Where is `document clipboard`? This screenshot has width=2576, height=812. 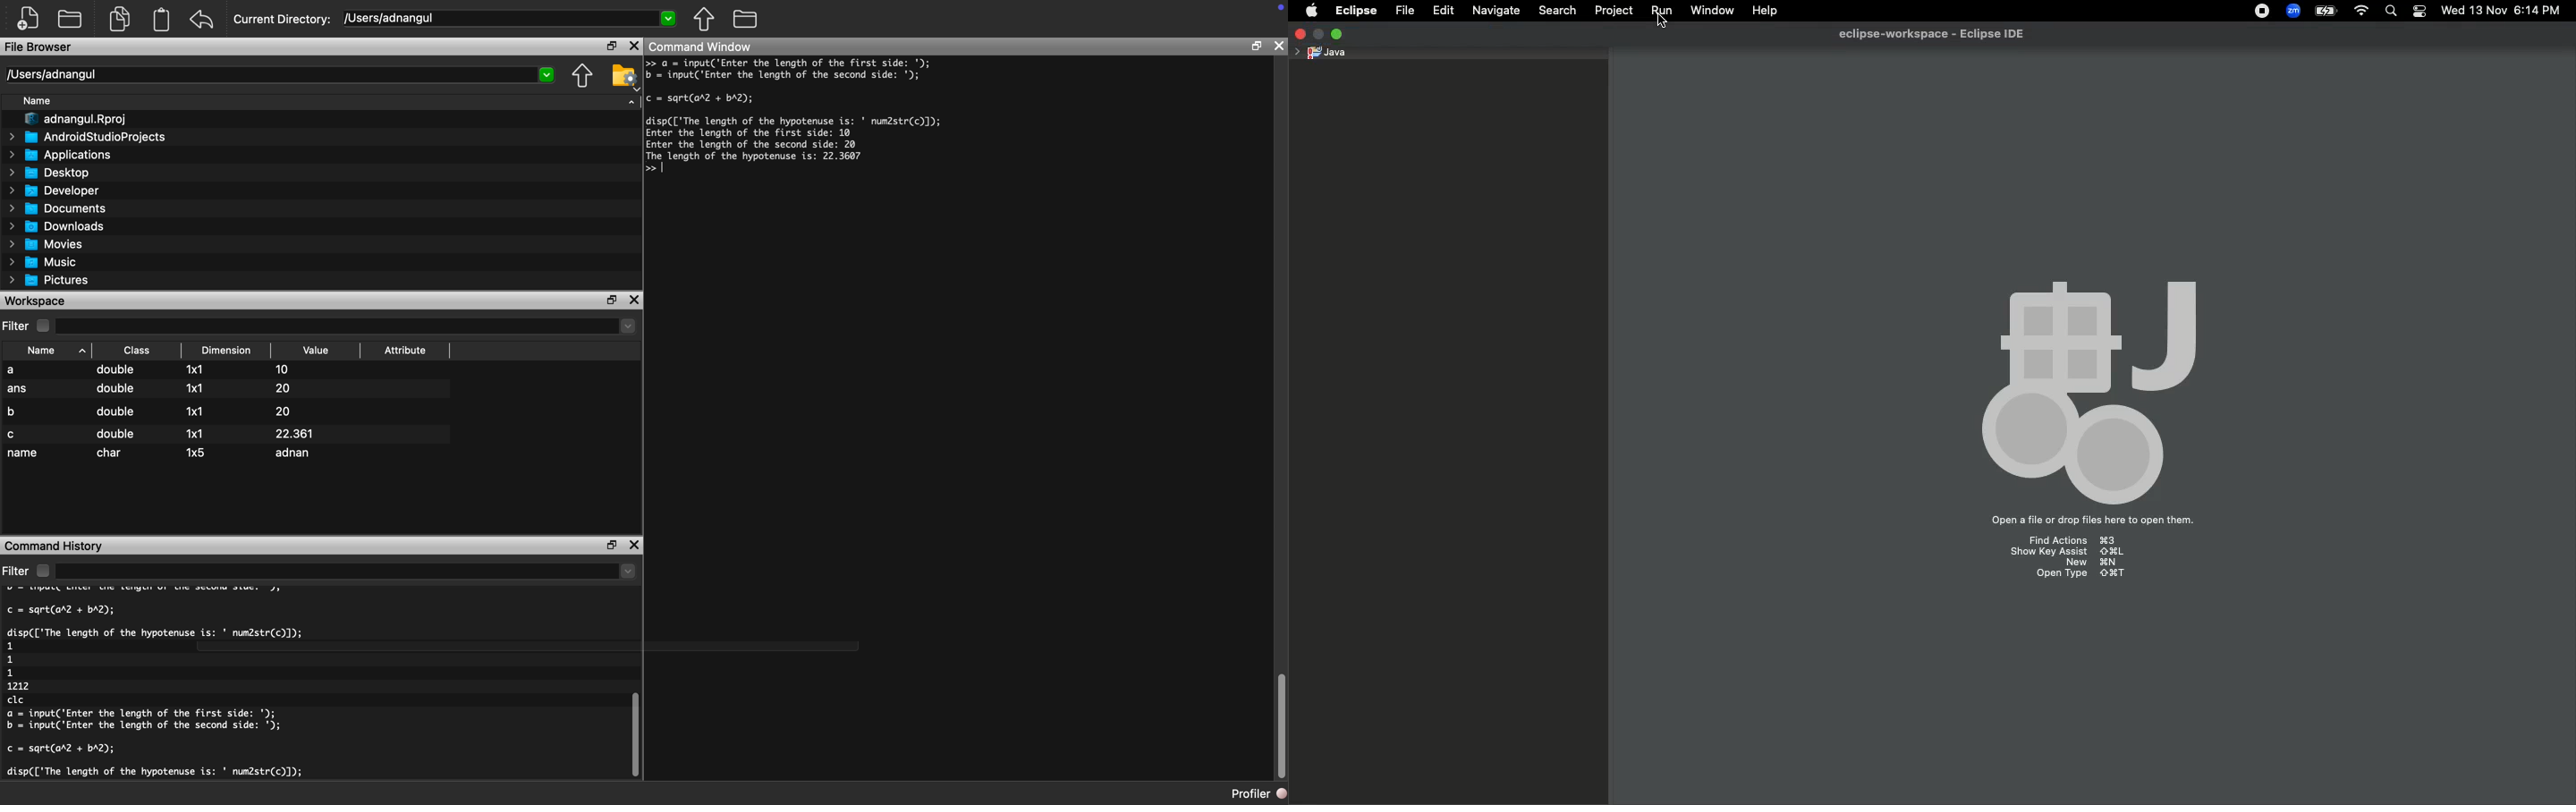
document clipboard is located at coordinates (159, 21).